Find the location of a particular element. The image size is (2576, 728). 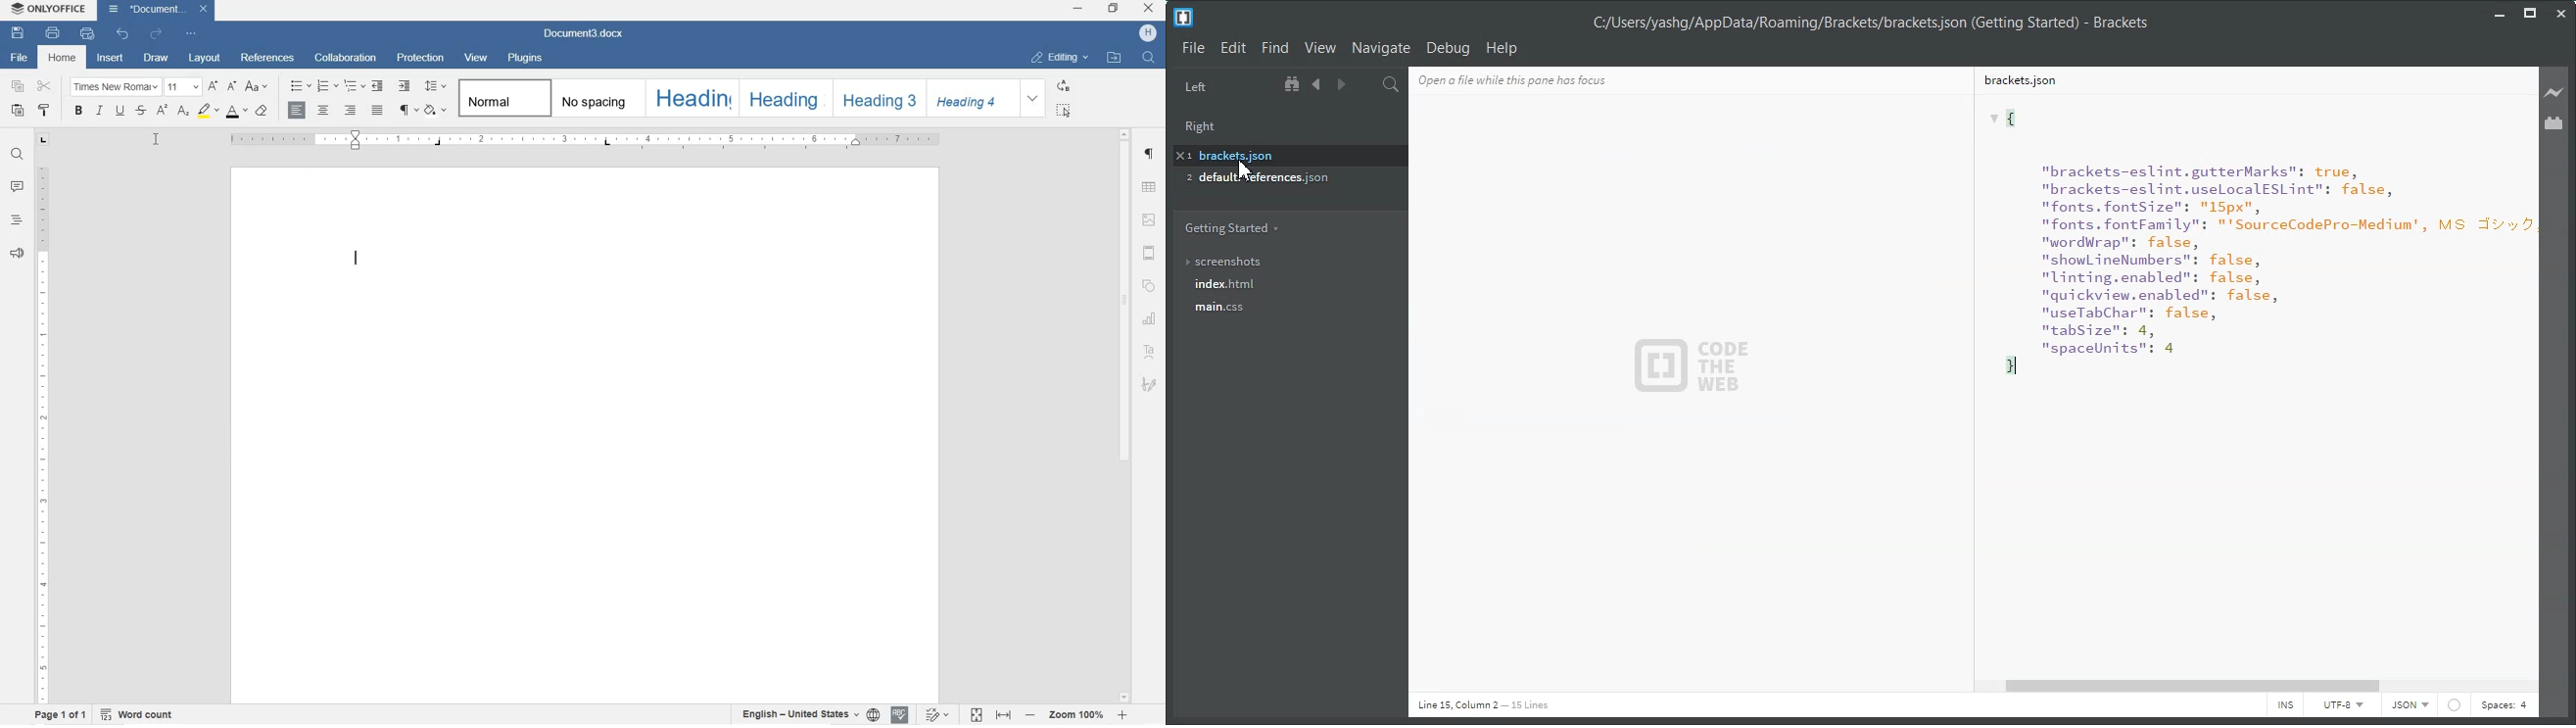

Document3.docx is located at coordinates (160, 10).